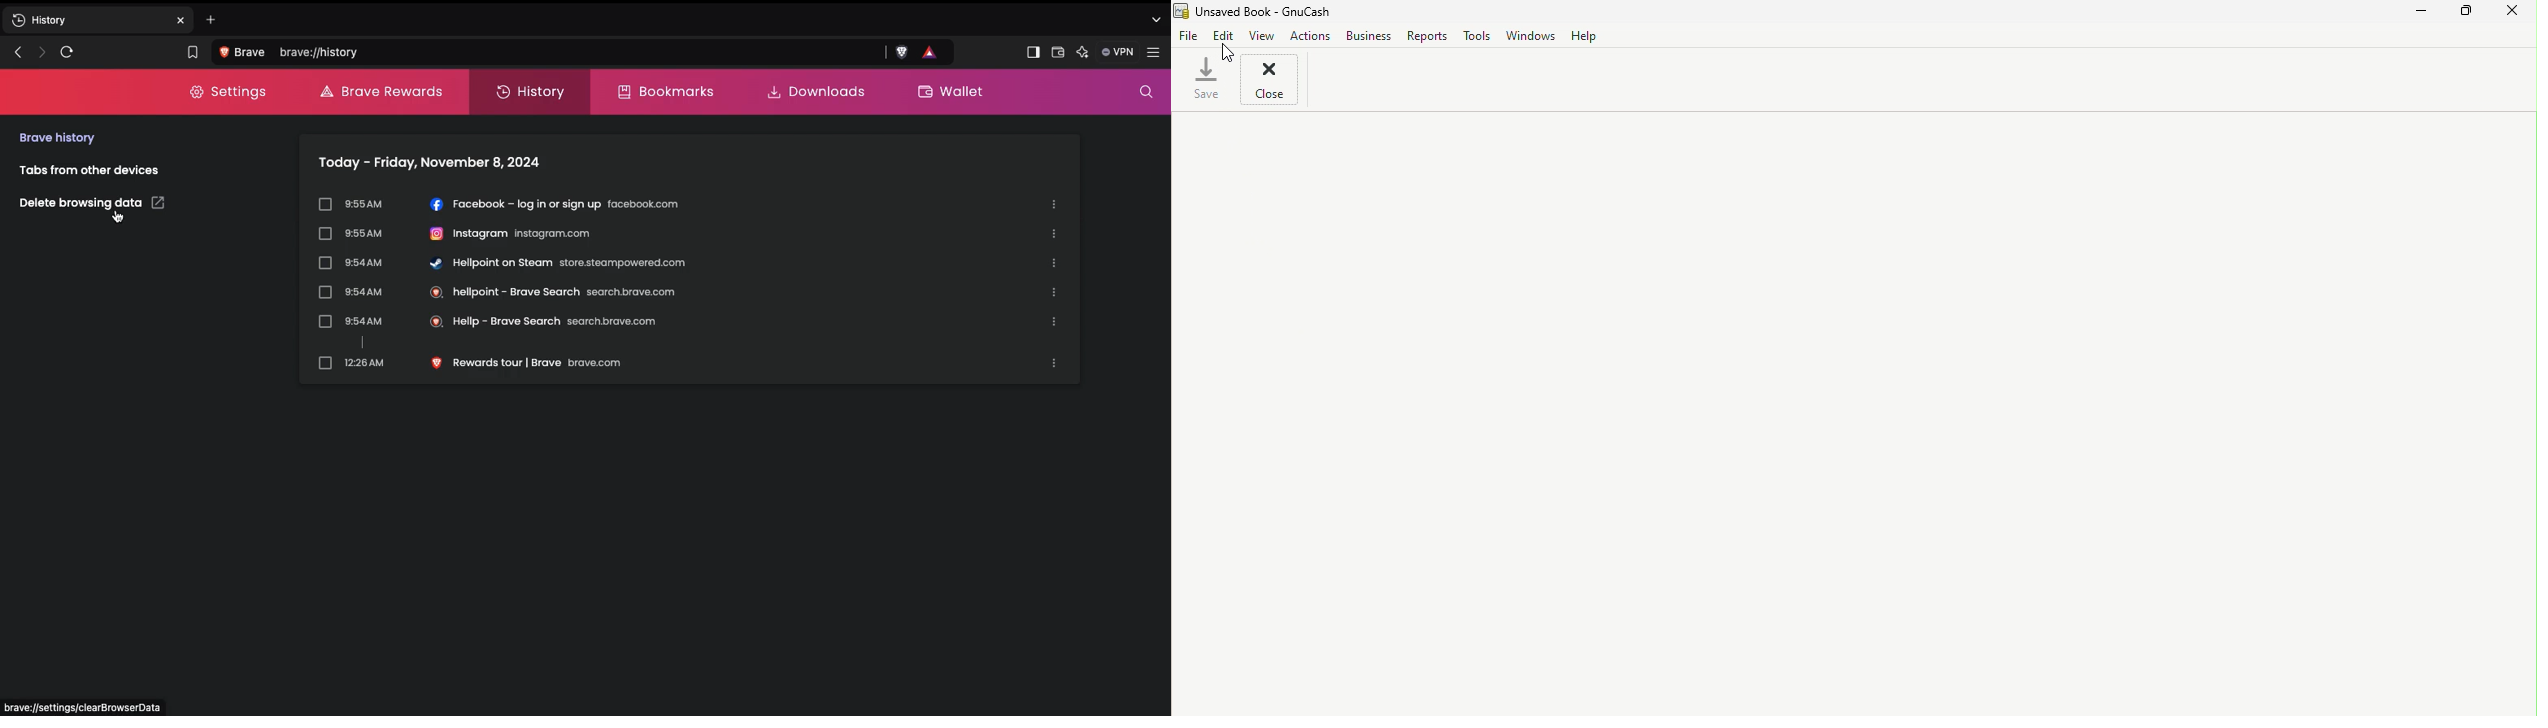 This screenshot has width=2548, height=728. I want to click on Windows, so click(1531, 35).